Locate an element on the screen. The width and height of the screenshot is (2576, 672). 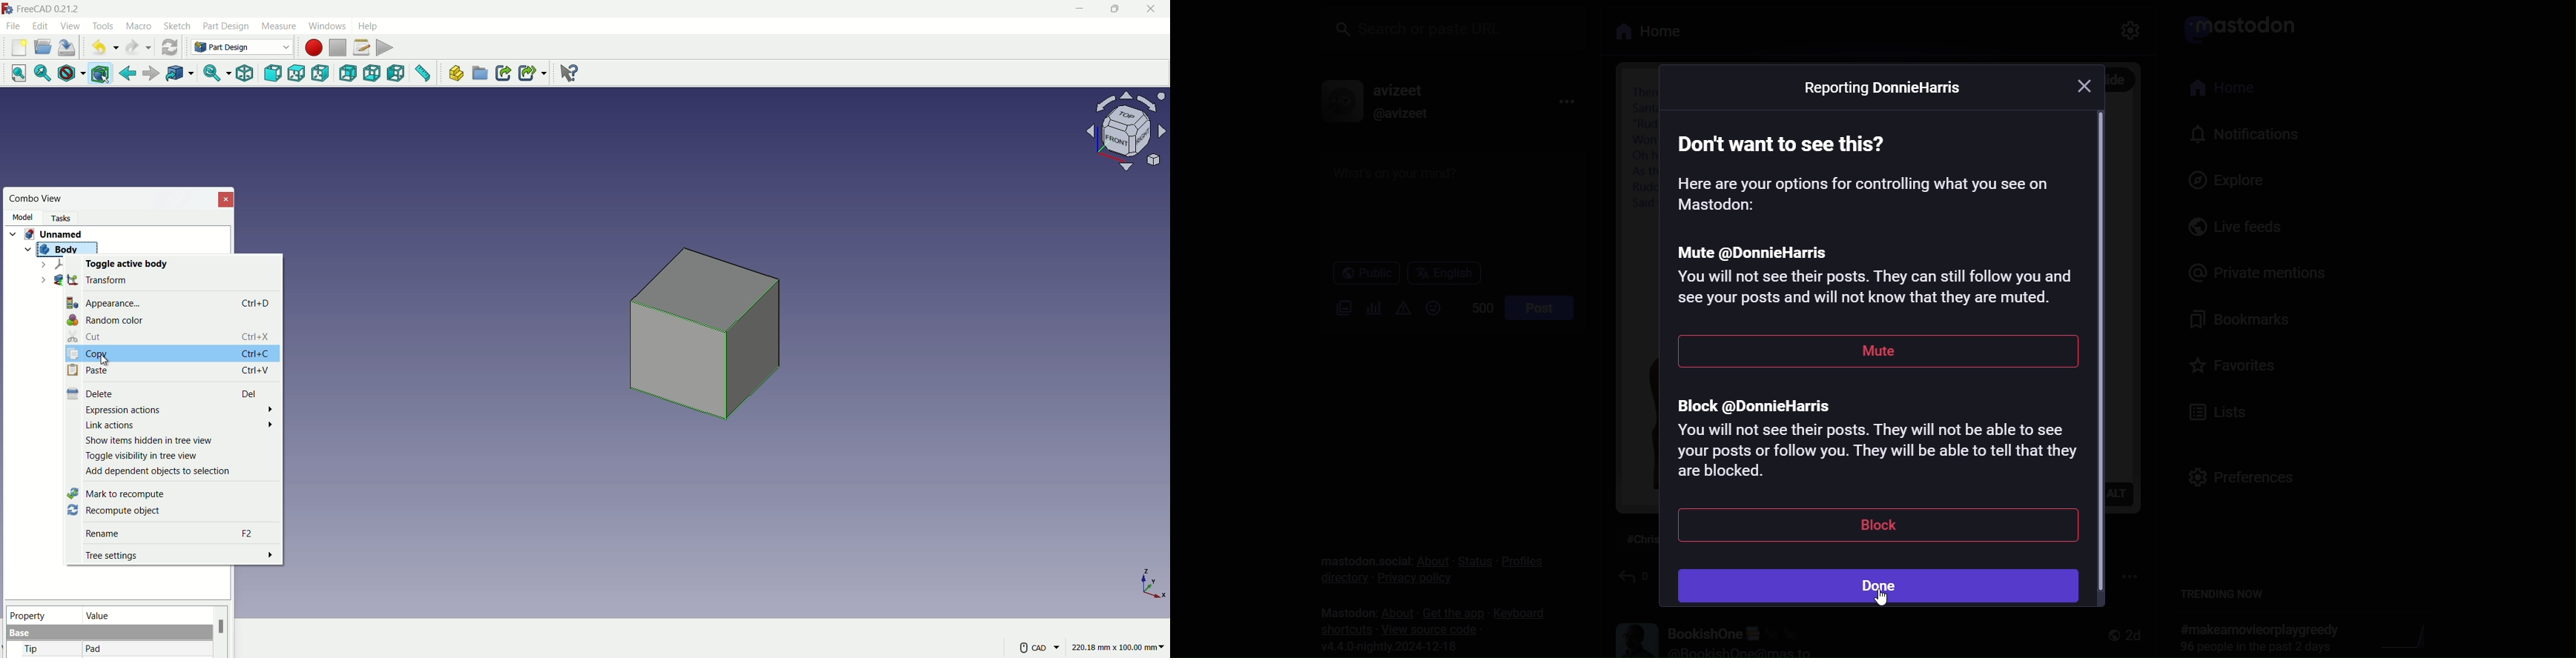
english is located at coordinates (1443, 273).